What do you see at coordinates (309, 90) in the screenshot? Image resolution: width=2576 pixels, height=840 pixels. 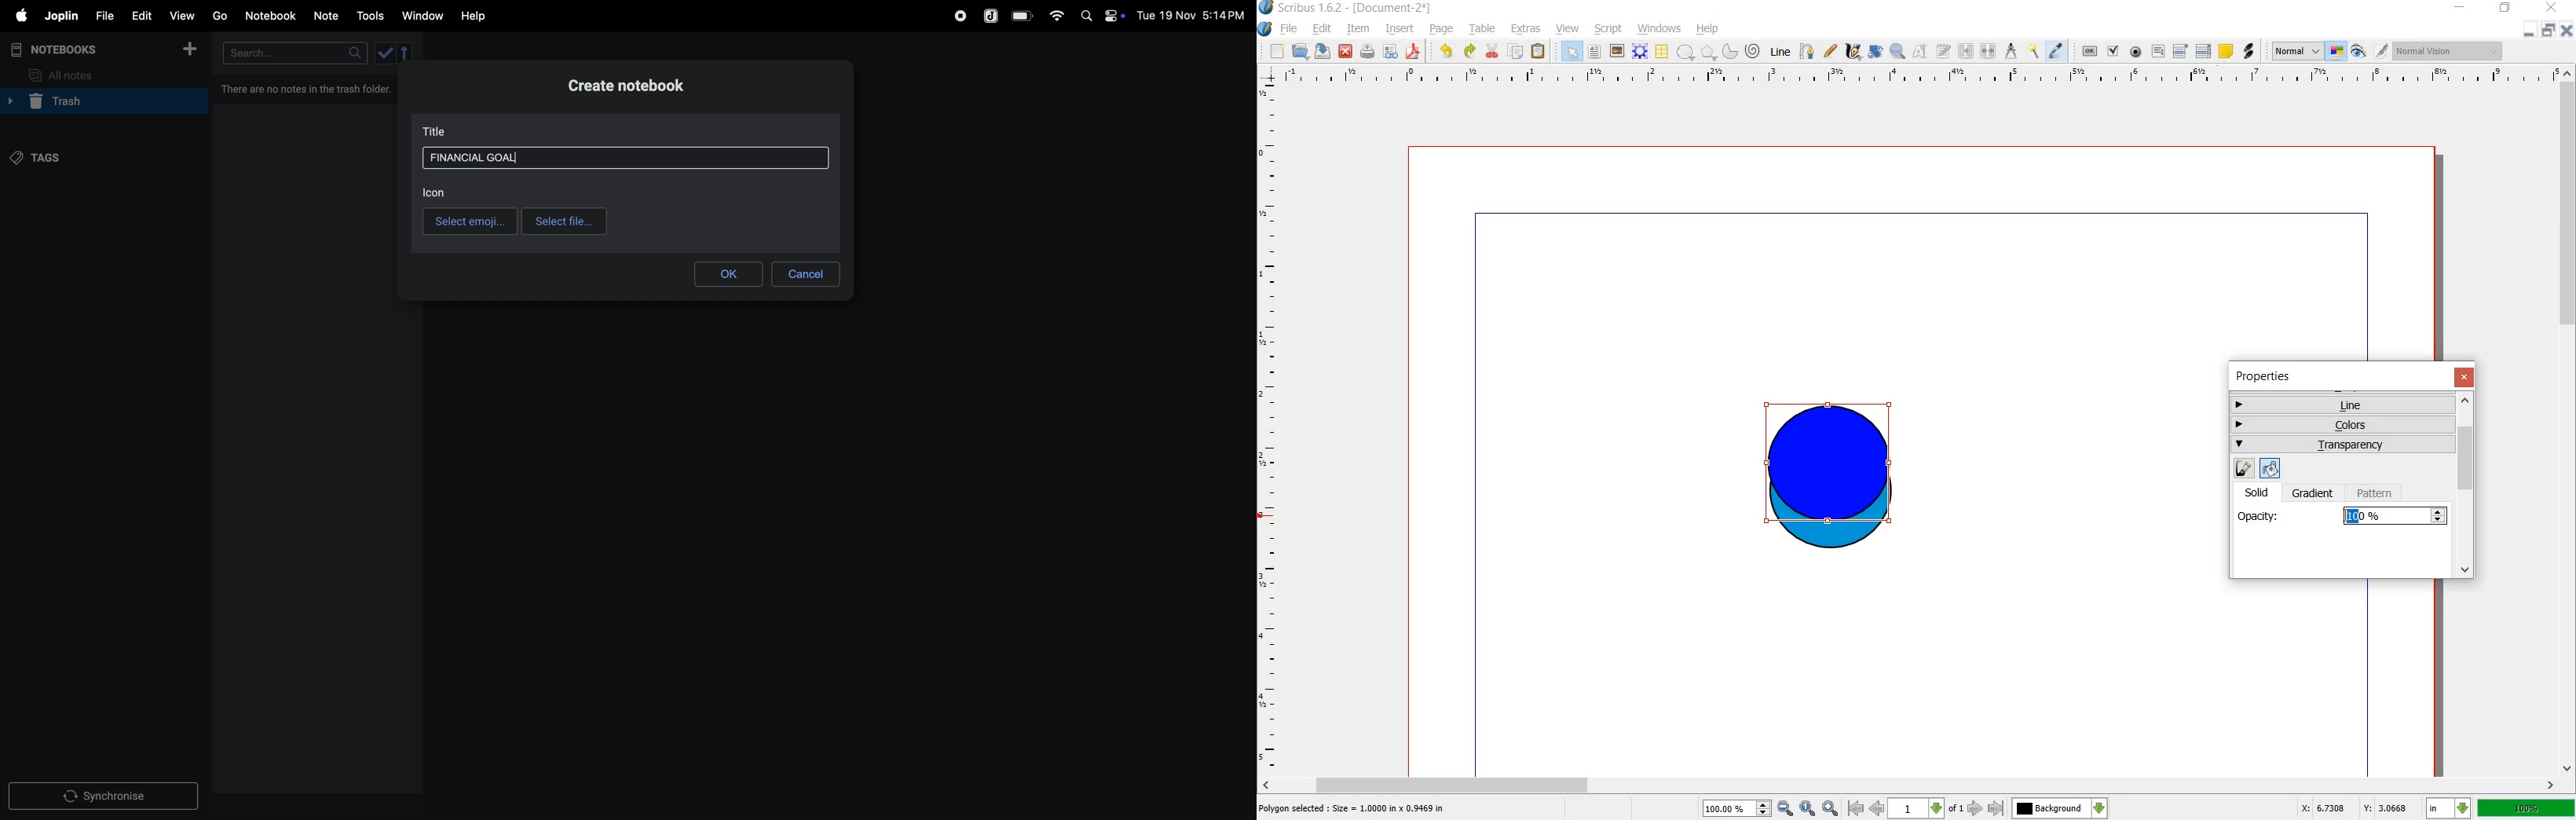 I see `there are no notes in trash folder` at bounding box center [309, 90].